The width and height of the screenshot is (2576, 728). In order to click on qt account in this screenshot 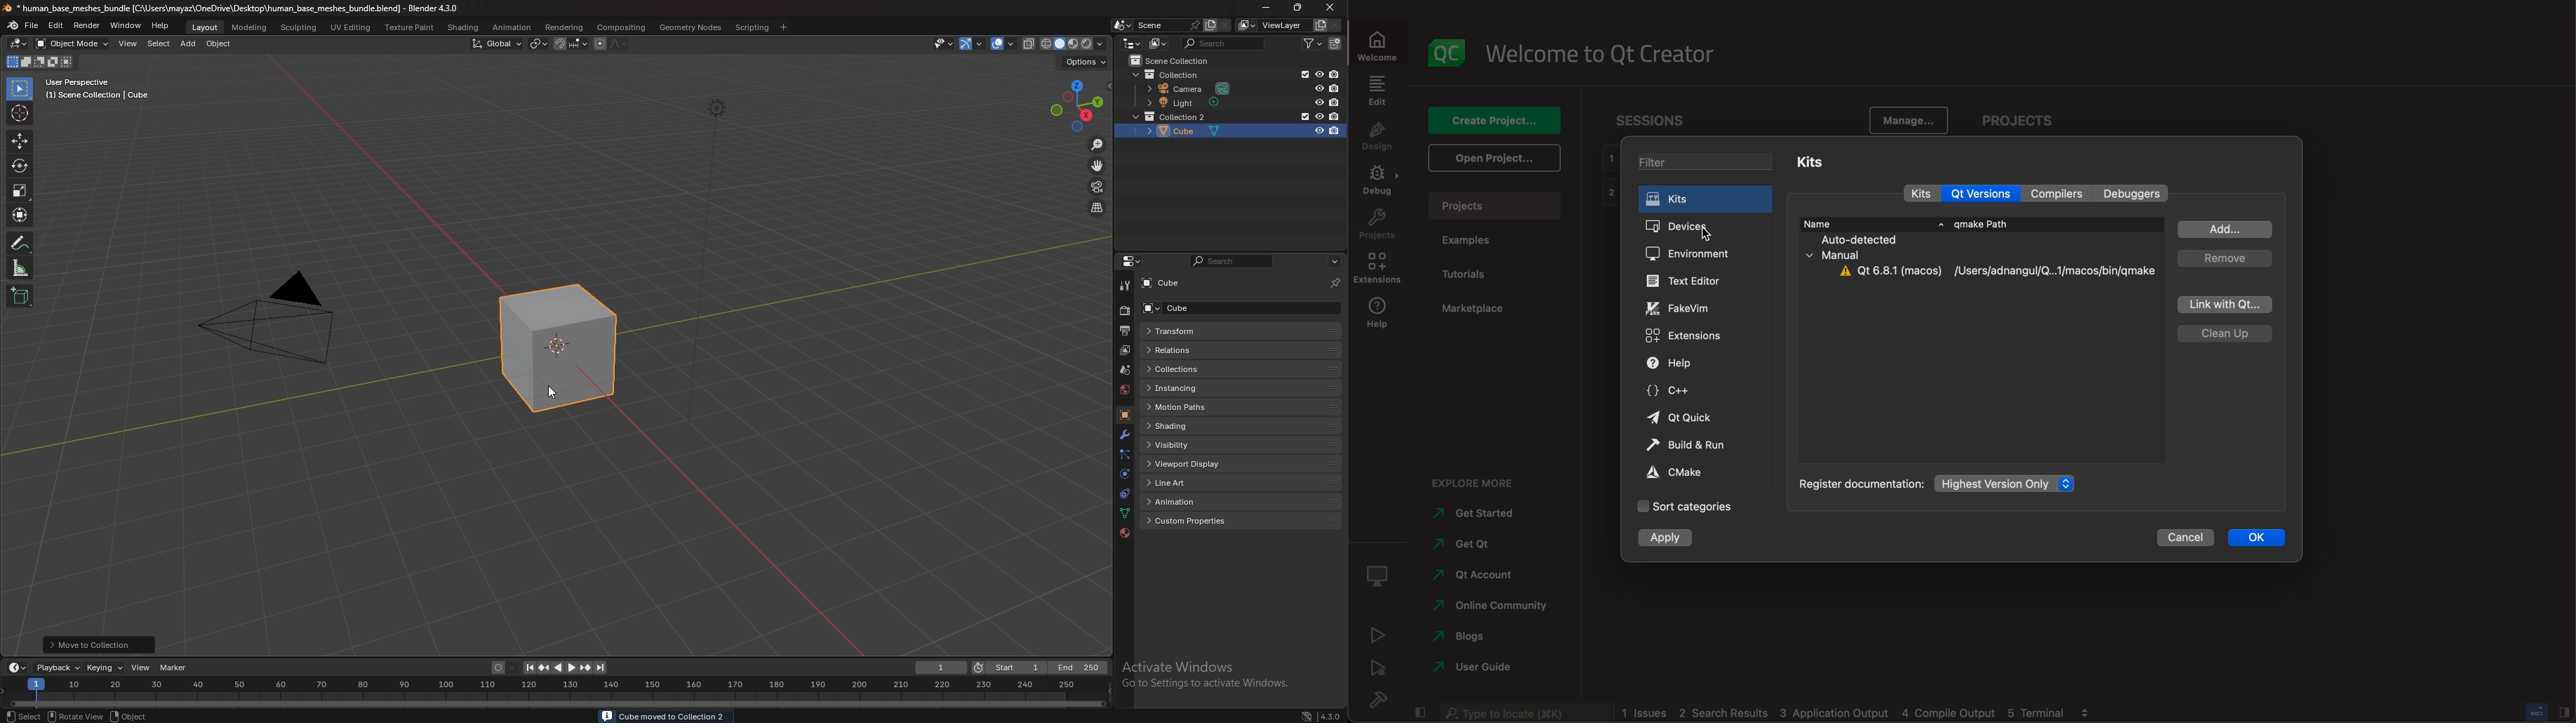, I will do `click(1486, 573)`.